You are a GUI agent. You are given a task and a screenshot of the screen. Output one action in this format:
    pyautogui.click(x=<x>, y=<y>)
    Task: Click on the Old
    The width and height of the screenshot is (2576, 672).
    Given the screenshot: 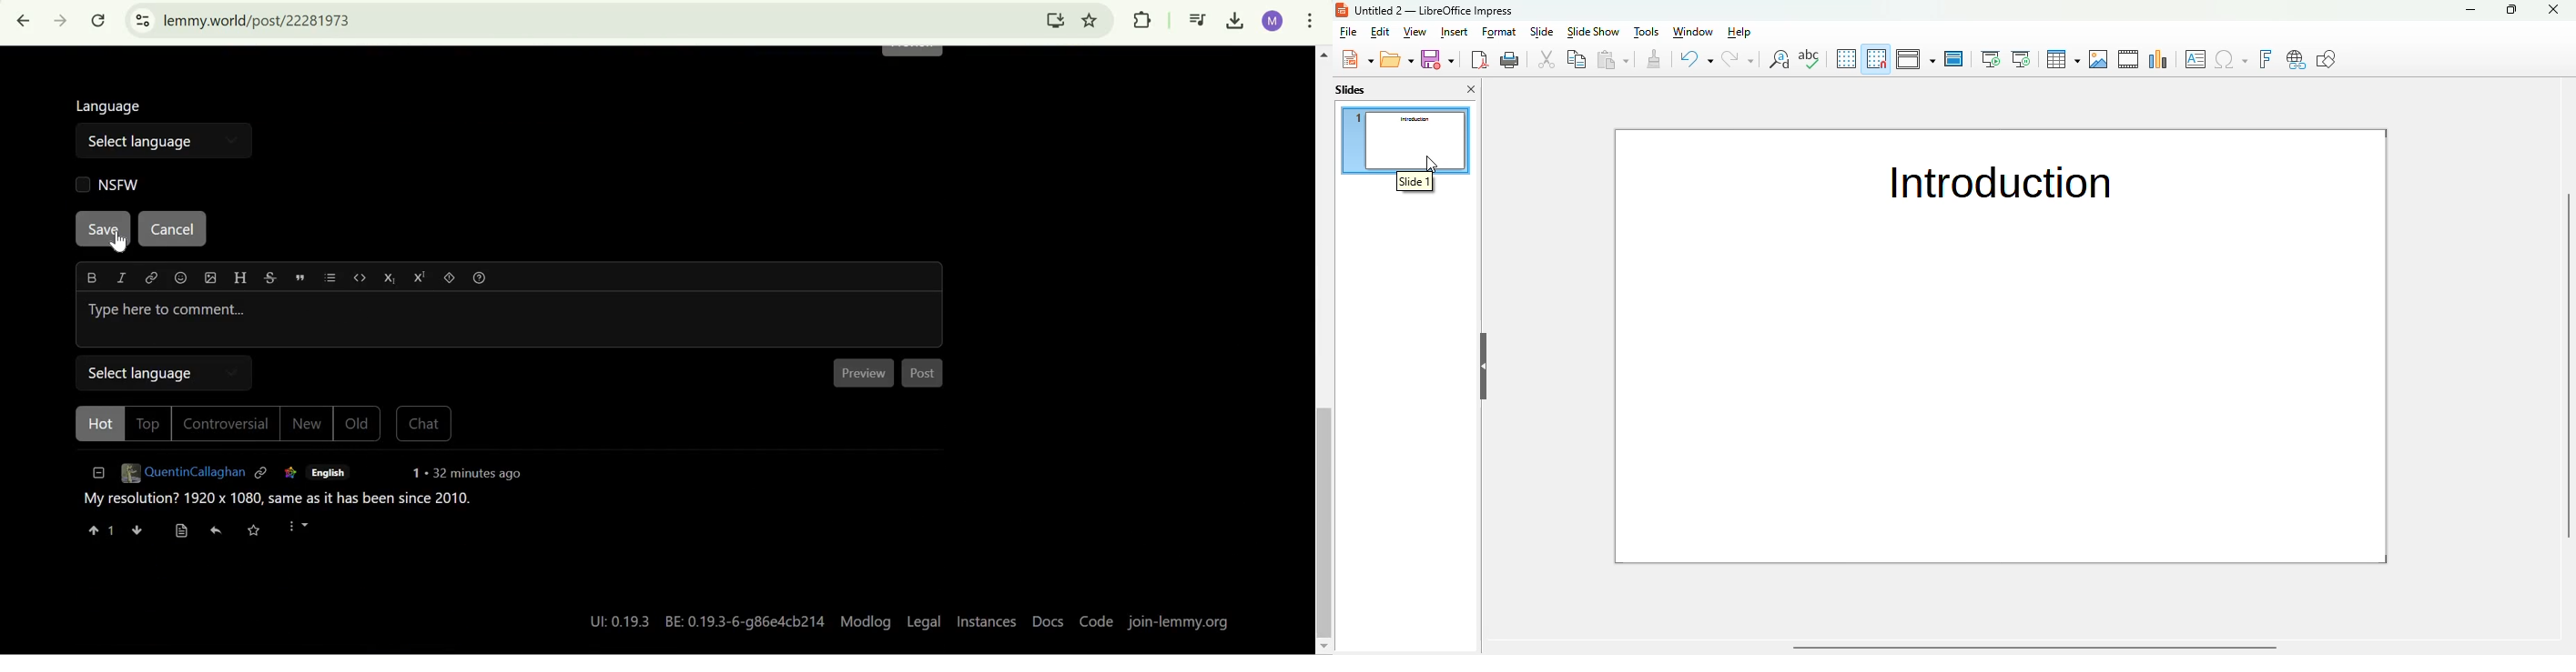 What is the action you would take?
    pyautogui.click(x=359, y=425)
    